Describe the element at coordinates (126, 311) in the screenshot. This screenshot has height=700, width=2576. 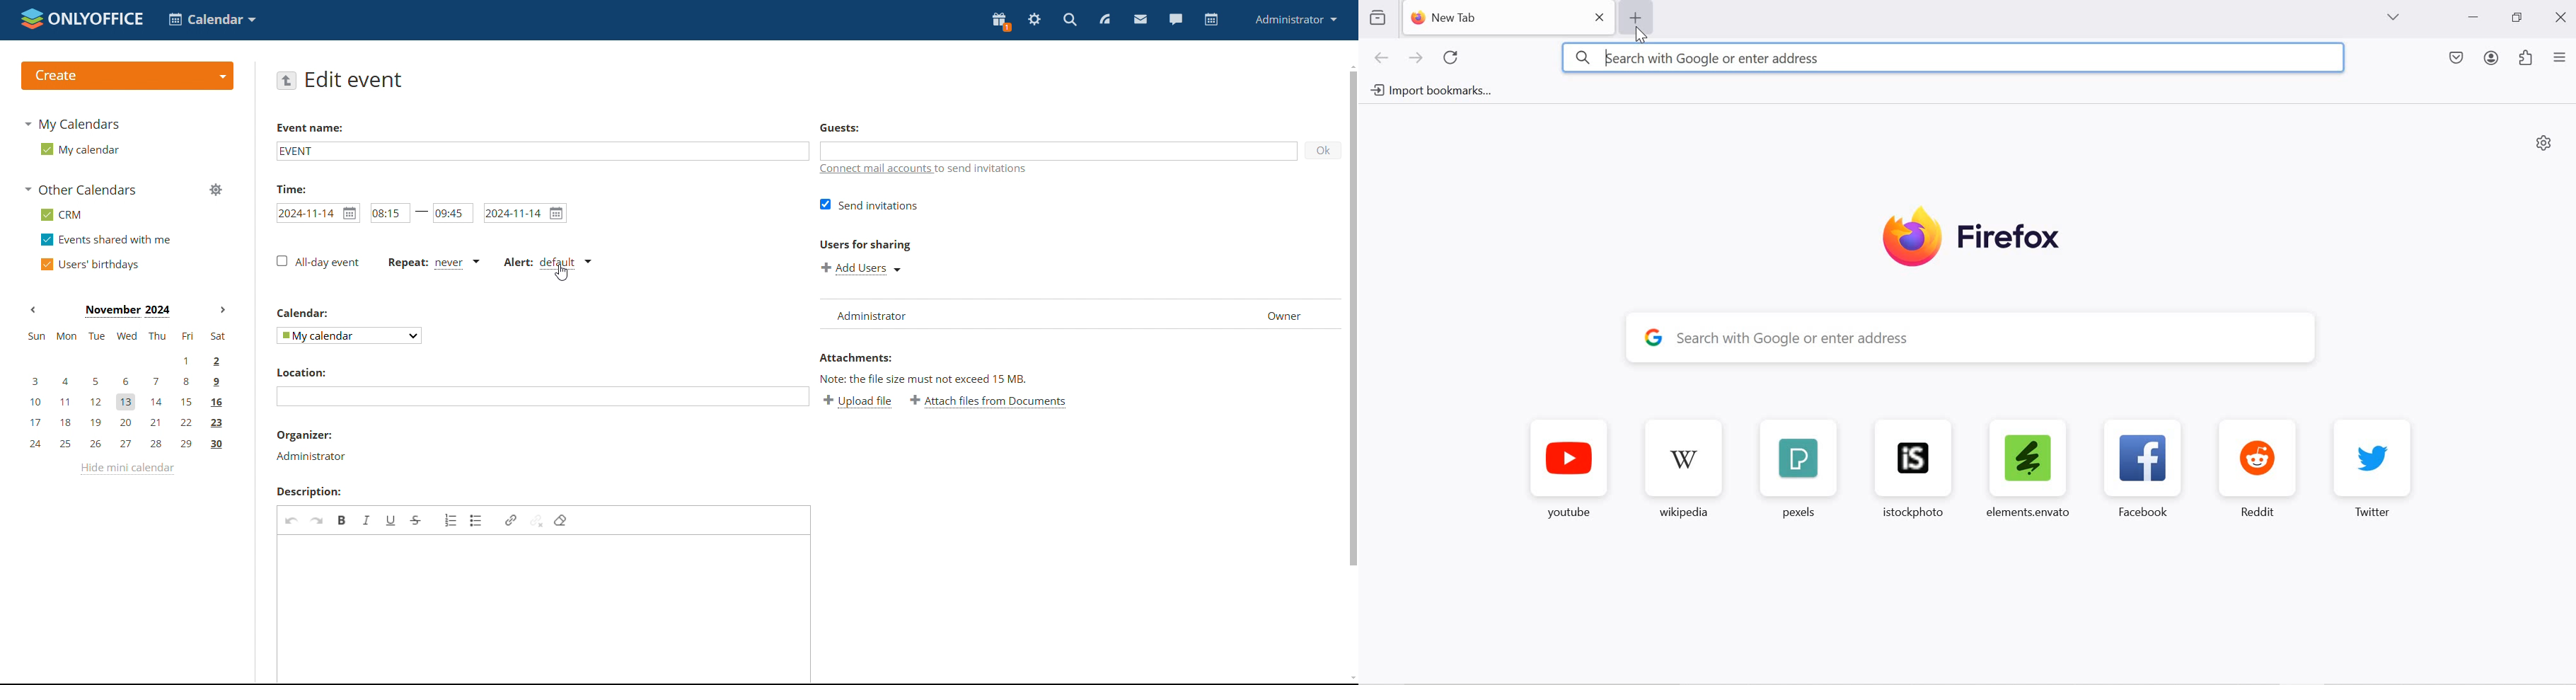
I see `current month` at that location.